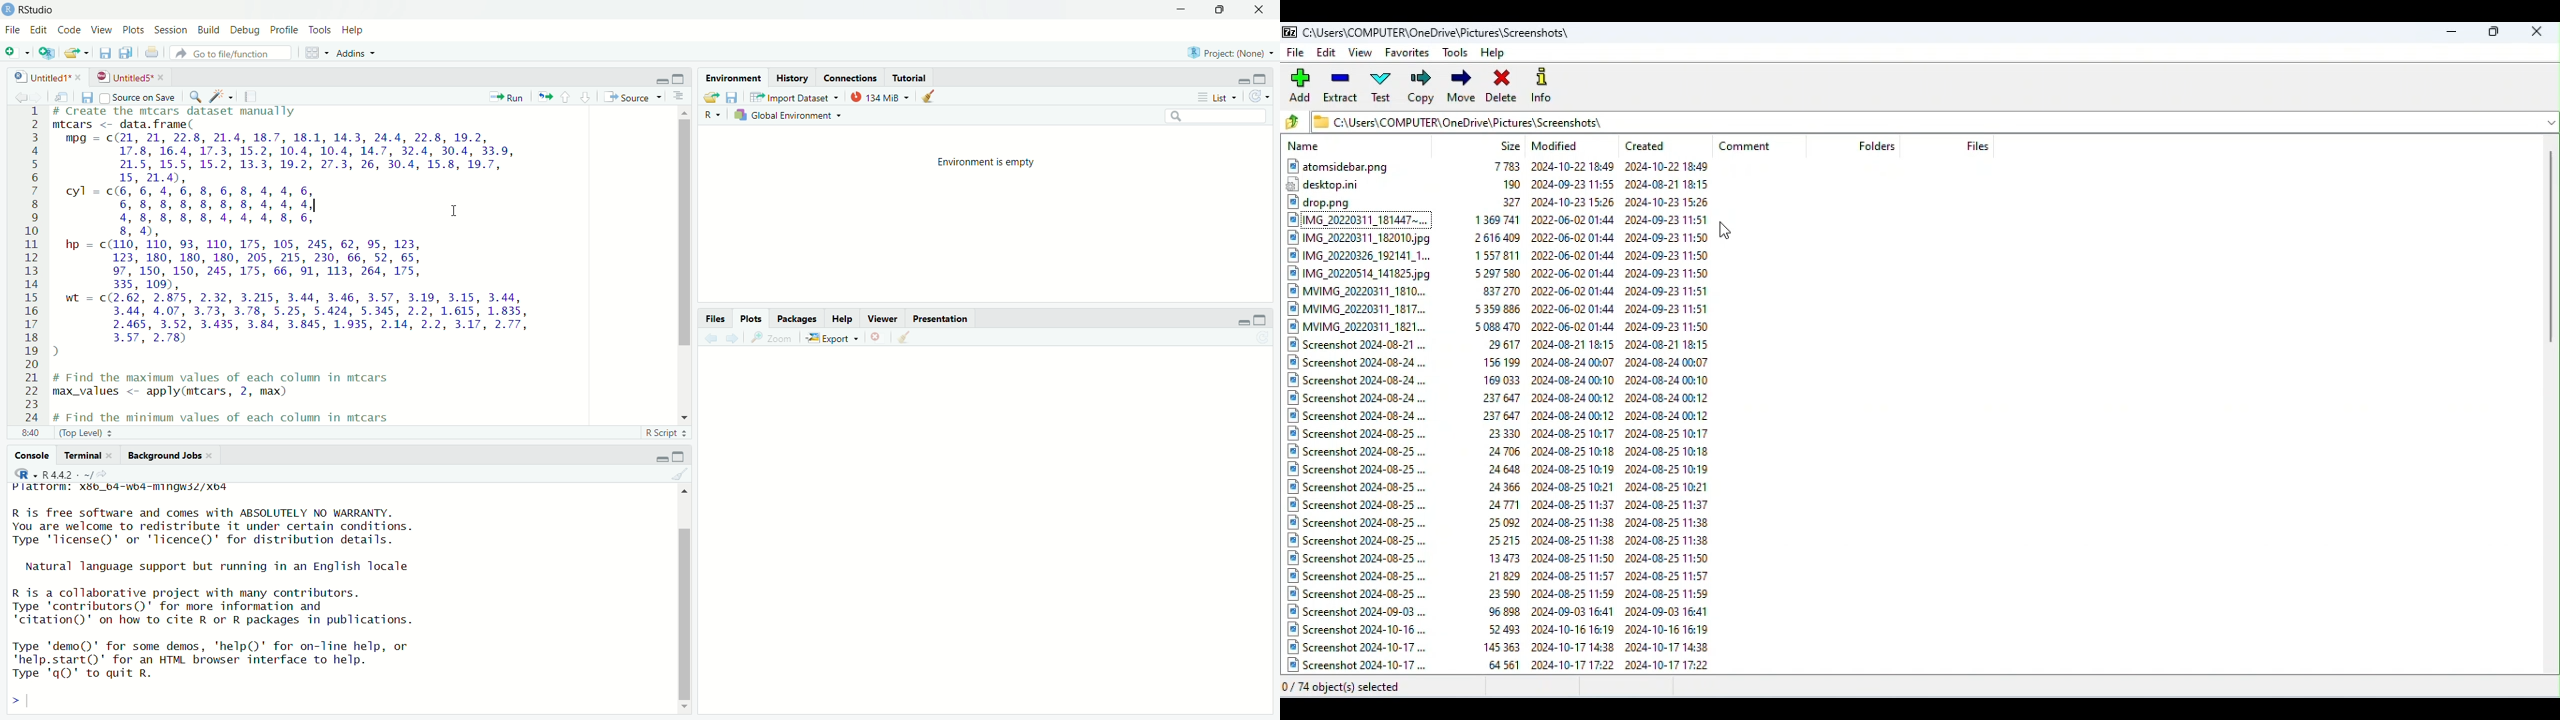 The width and height of the screenshot is (2576, 728). Describe the element at coordinates (1263, 10) in the screenshot. I see `close` at that location.